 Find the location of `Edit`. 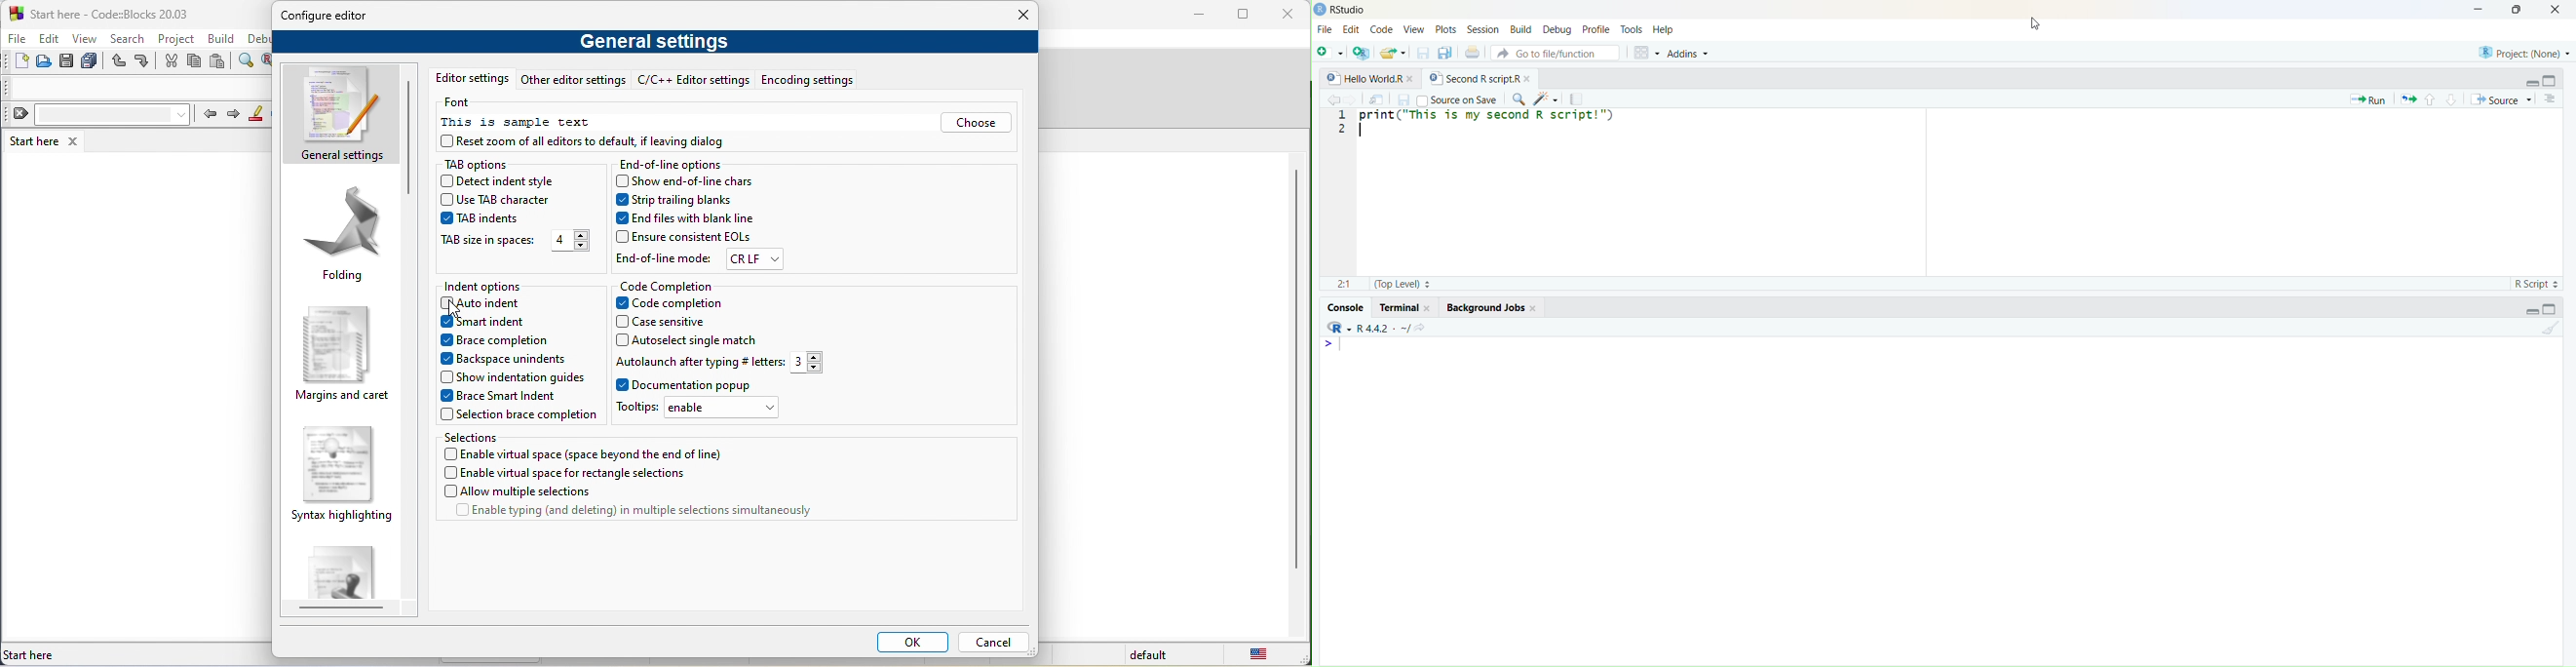

Edit is located at coordinates (1351, 30).